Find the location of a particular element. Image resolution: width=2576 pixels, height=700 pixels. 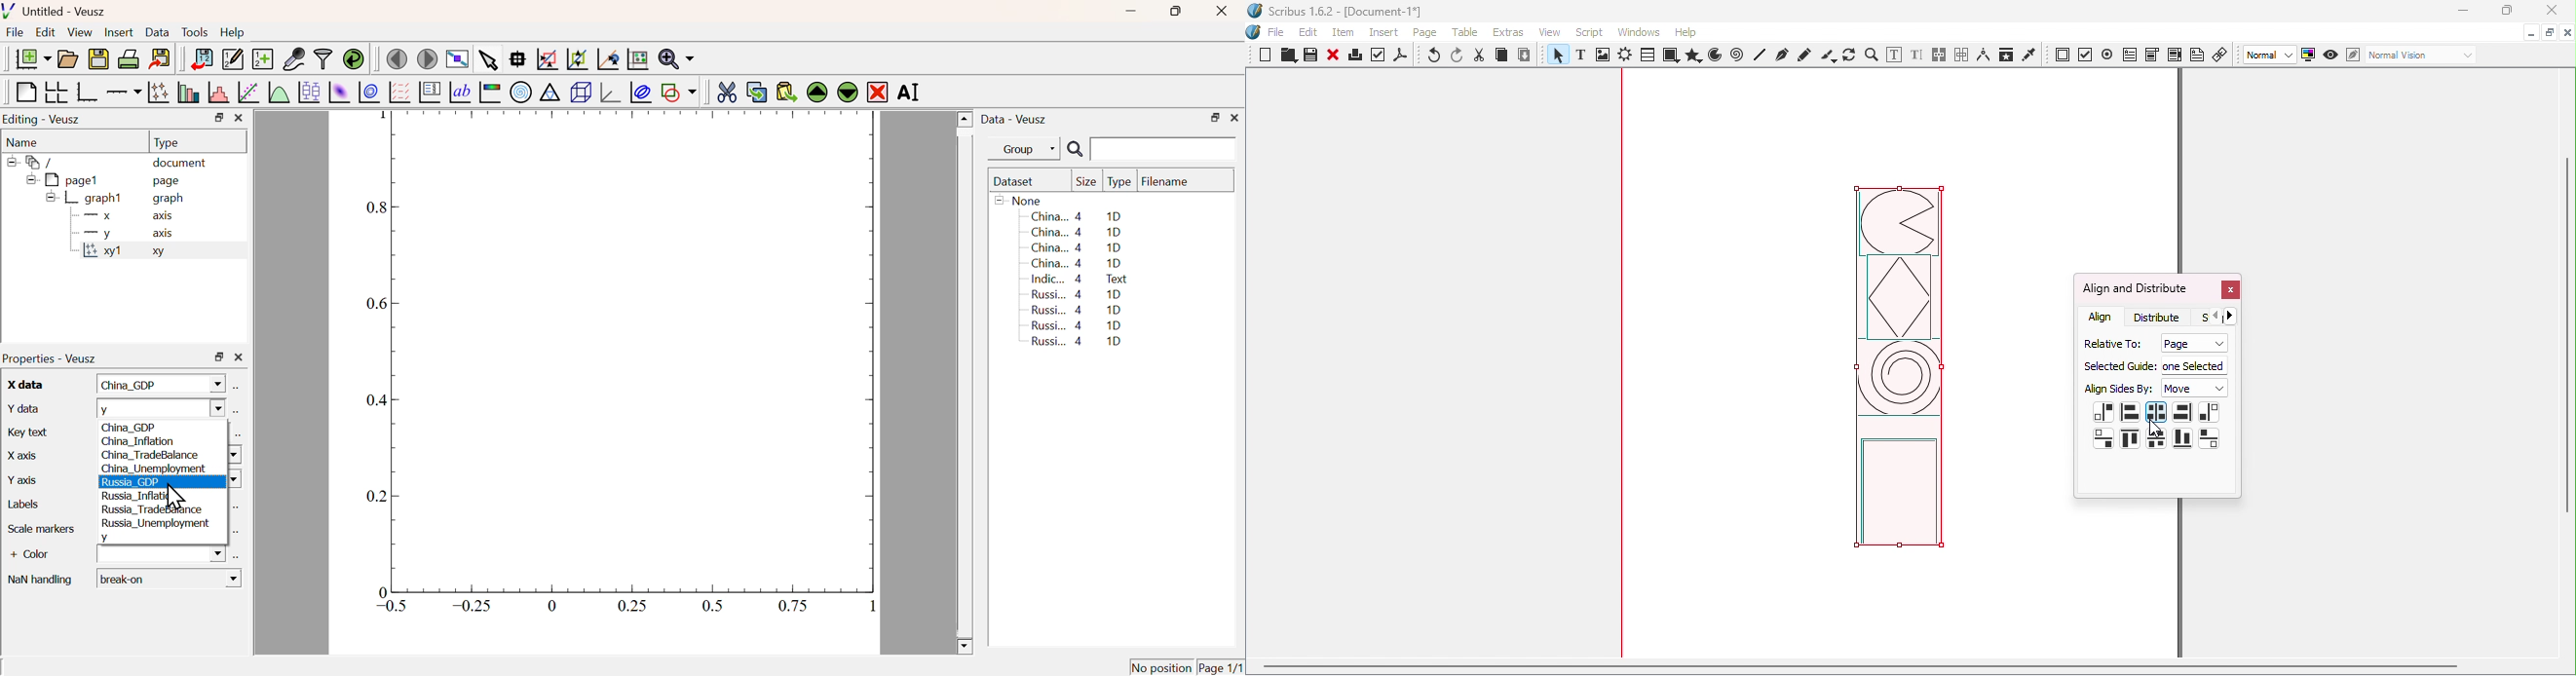

X data is located at coordinates (22, 383).